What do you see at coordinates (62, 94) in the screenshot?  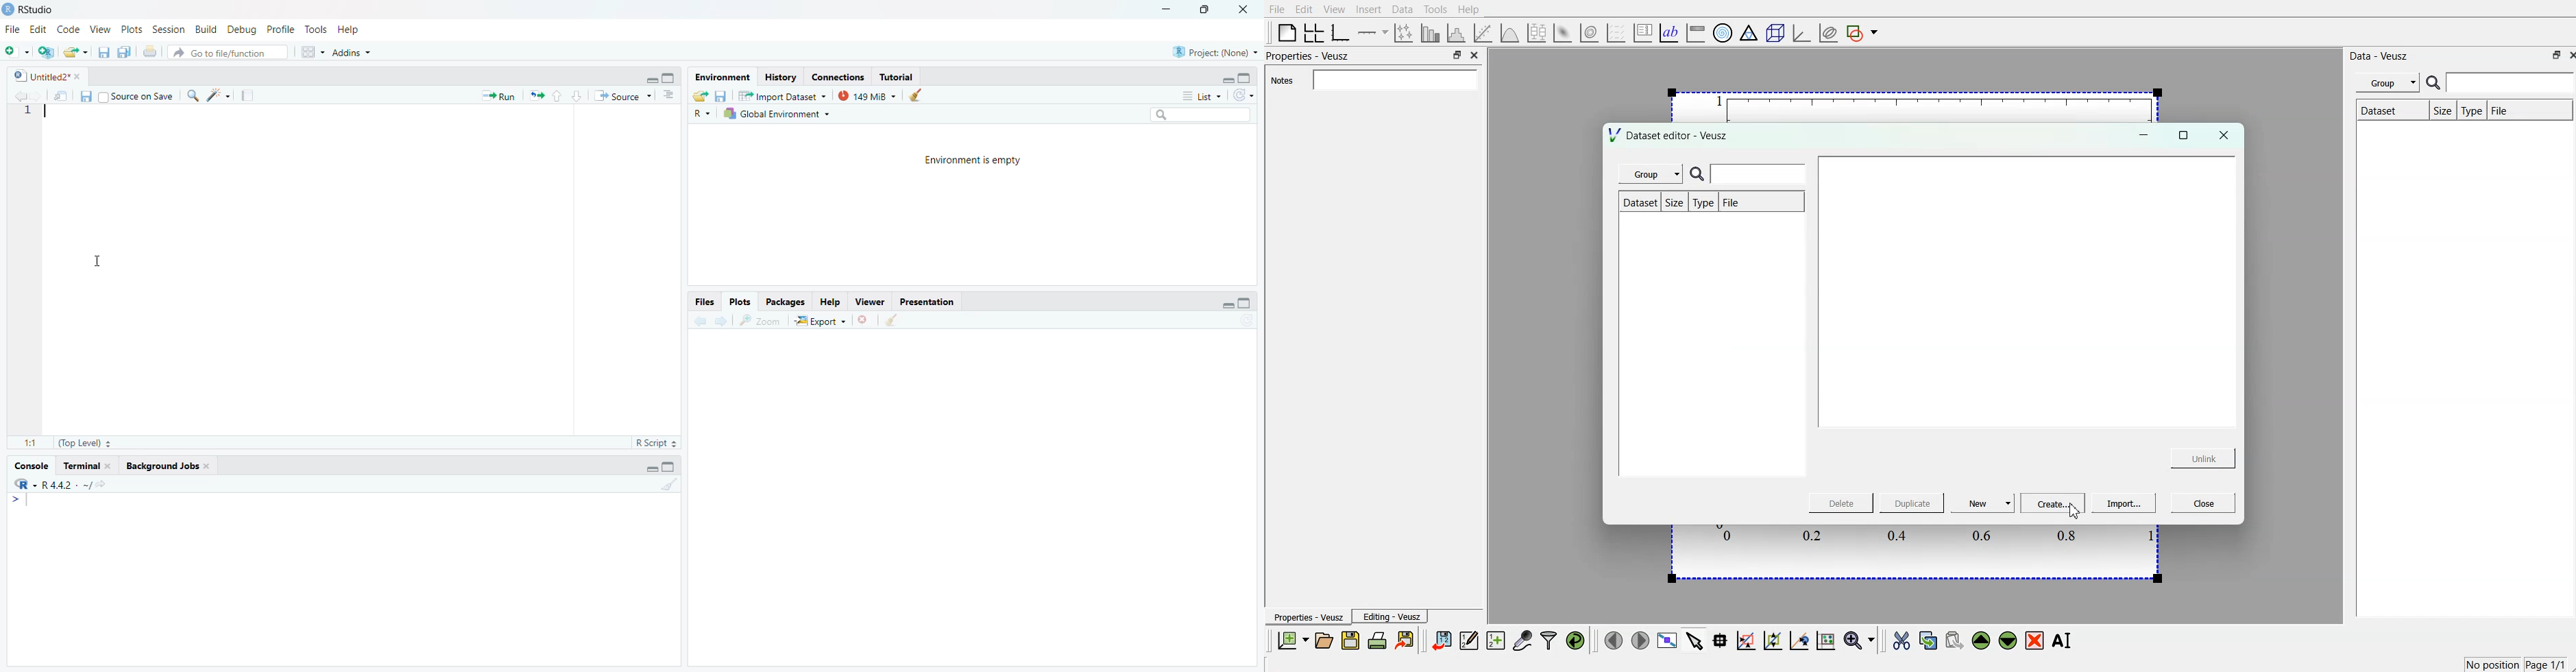 I see `Show in new window` at bounding box center [62, 94].